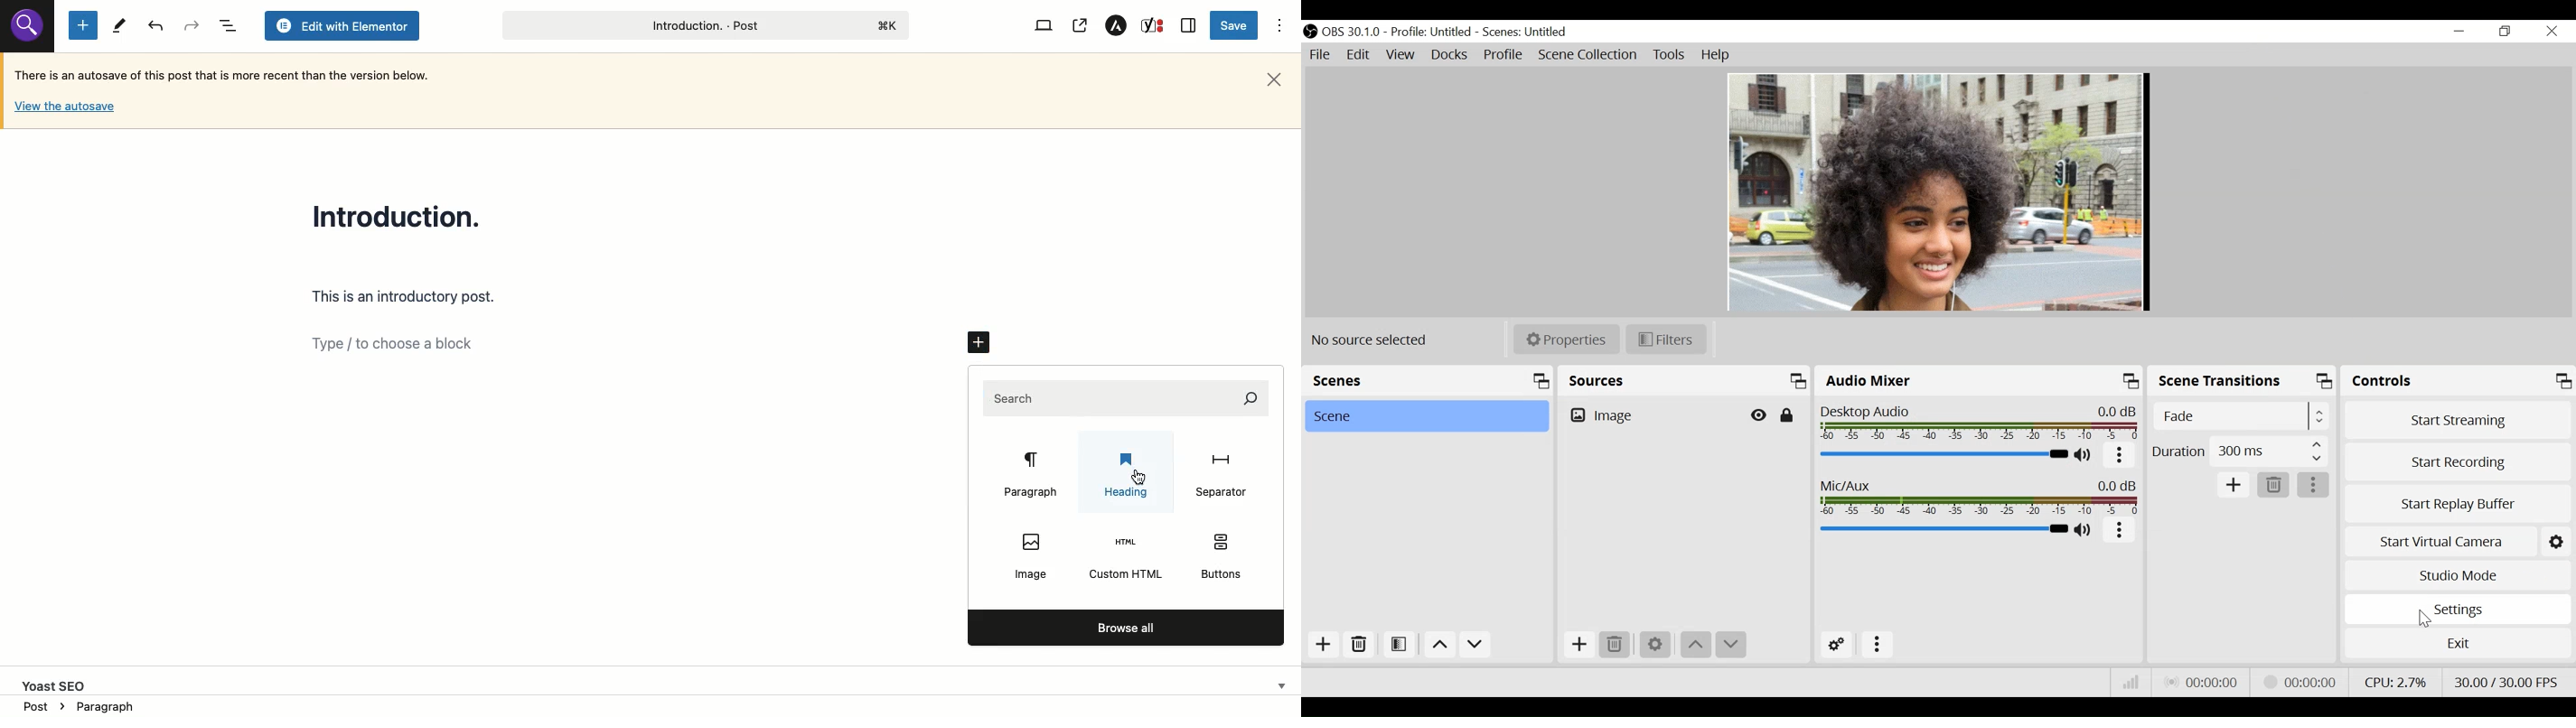  What do you see at coordinates (1427, 417) in the screenshot?
I see `Scene` at bounding box center [1427, 417].